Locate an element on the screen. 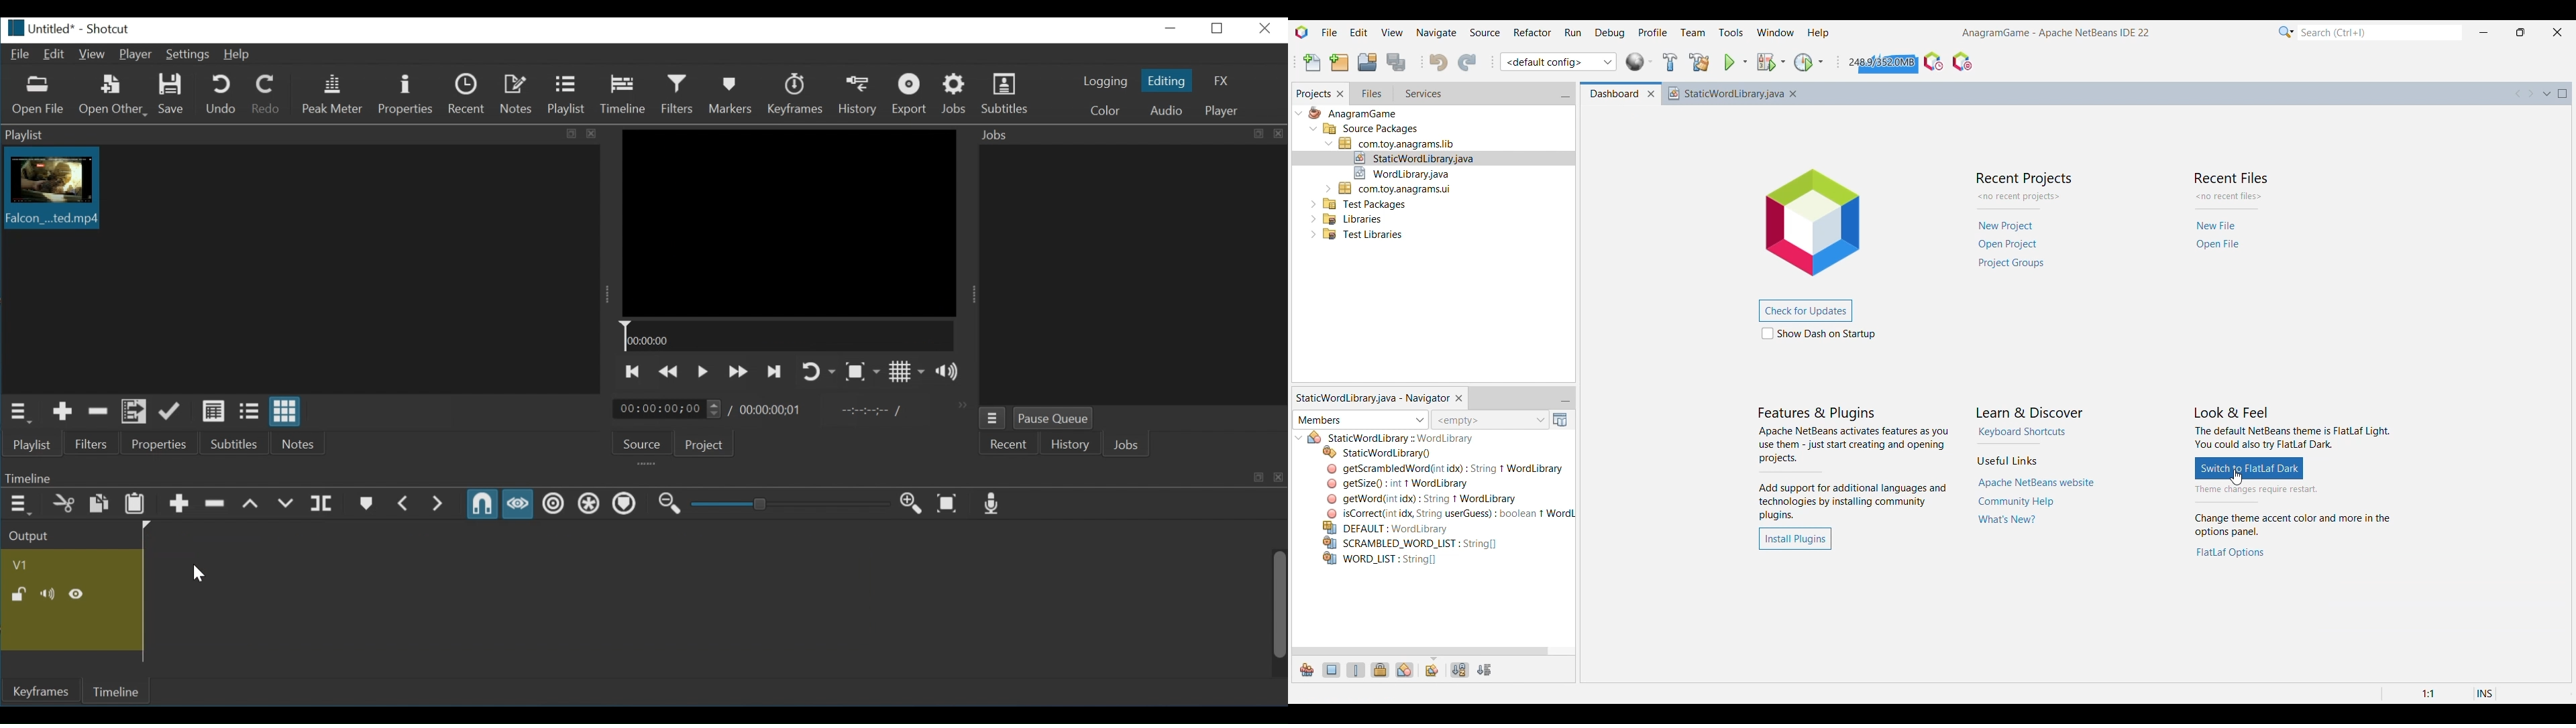   is located at coordinates (1352, 217).